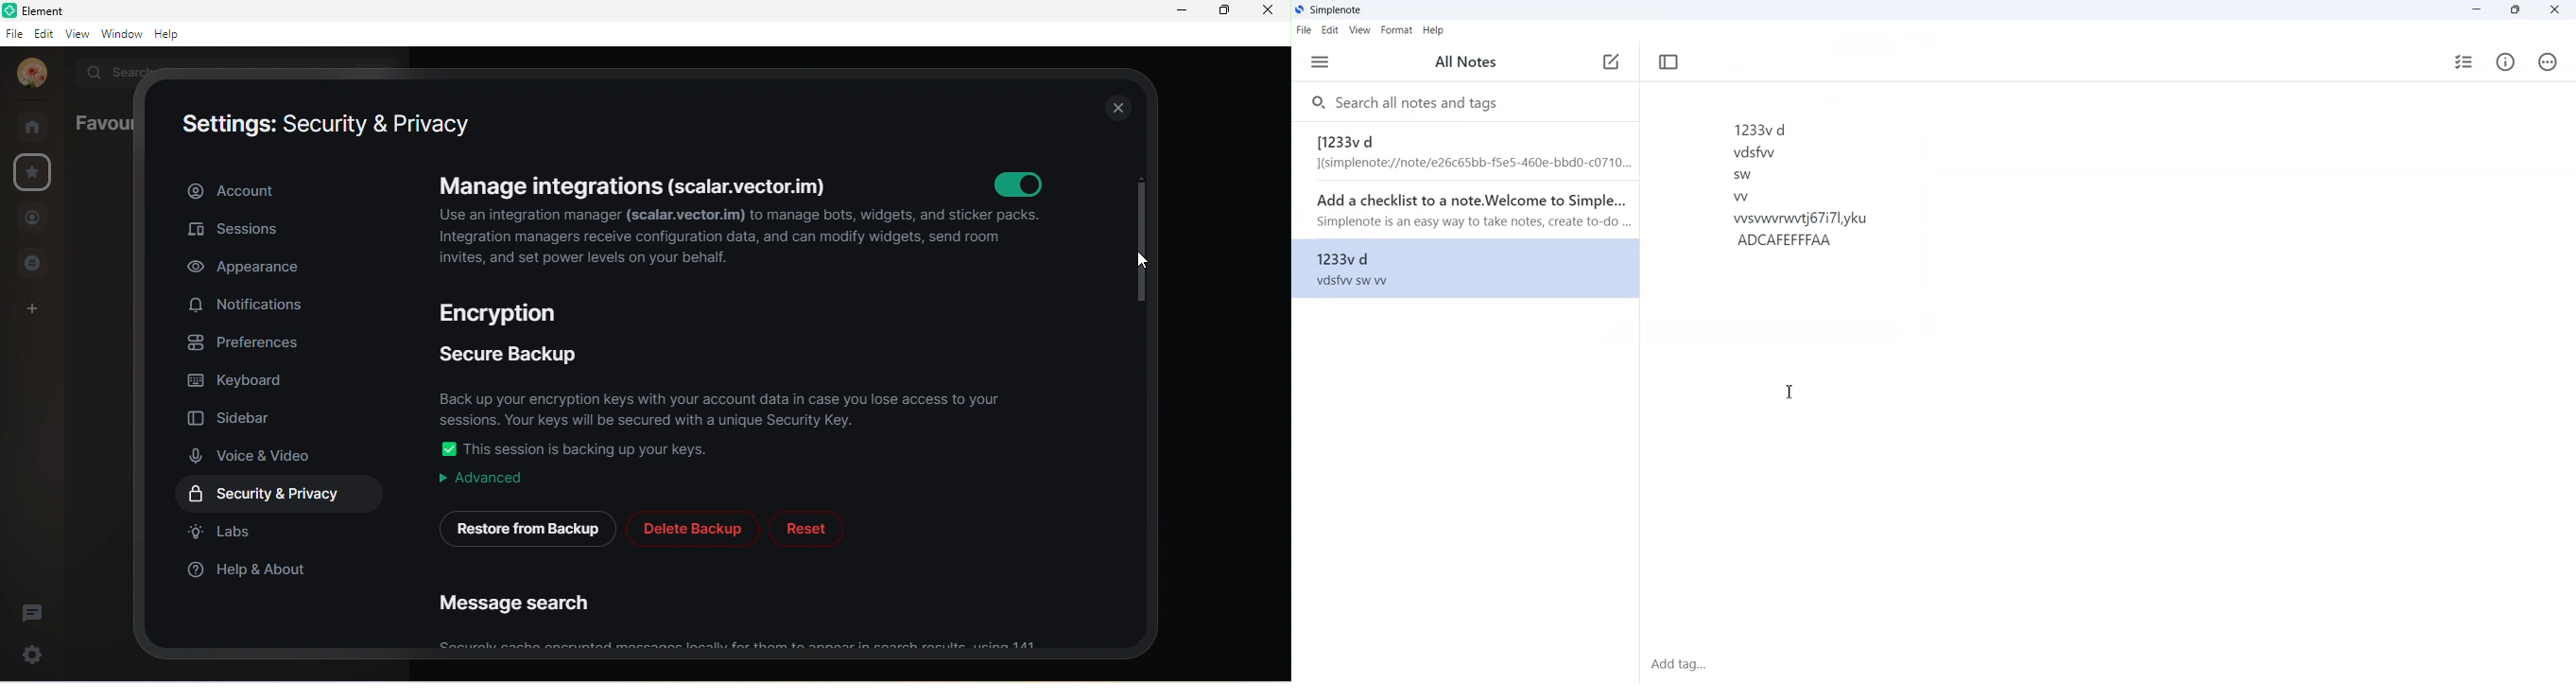 The width and height of the screenshot is (2576, 700). Describe the element at coordinates (525, 528) in the screenshot. I see `restore from backup` at that location.